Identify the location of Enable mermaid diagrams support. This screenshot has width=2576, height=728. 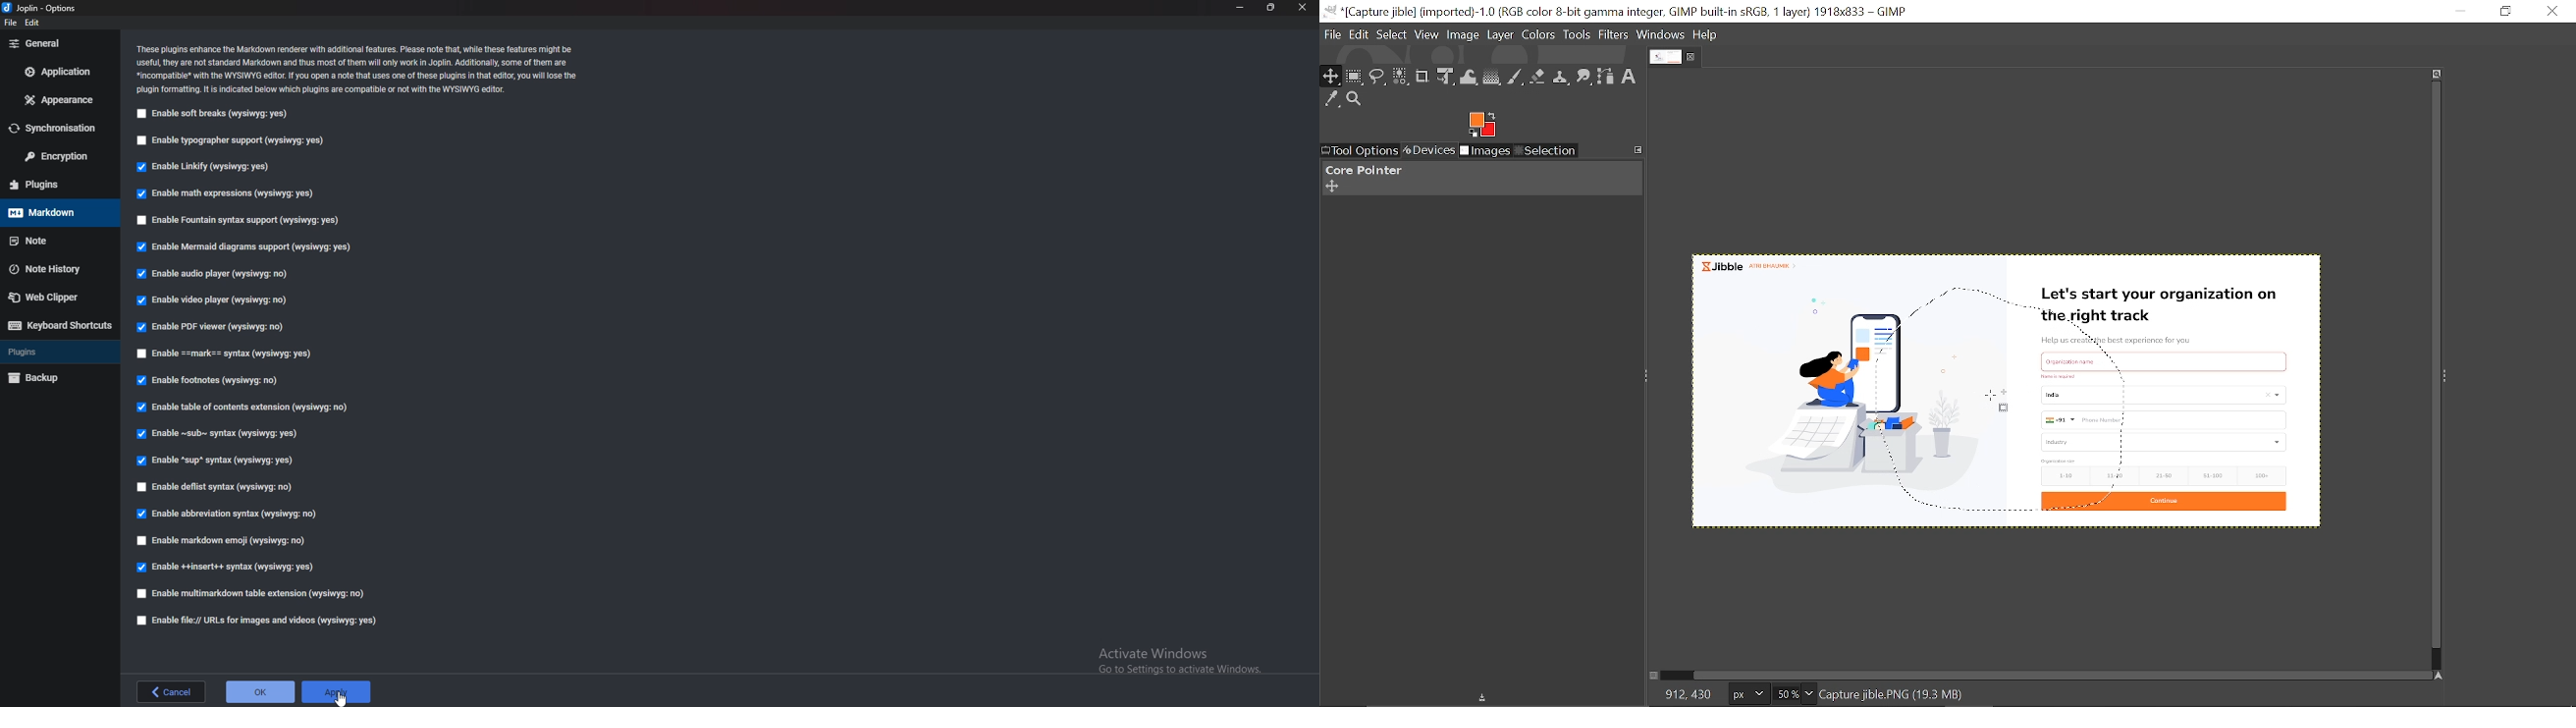
(250, 248).